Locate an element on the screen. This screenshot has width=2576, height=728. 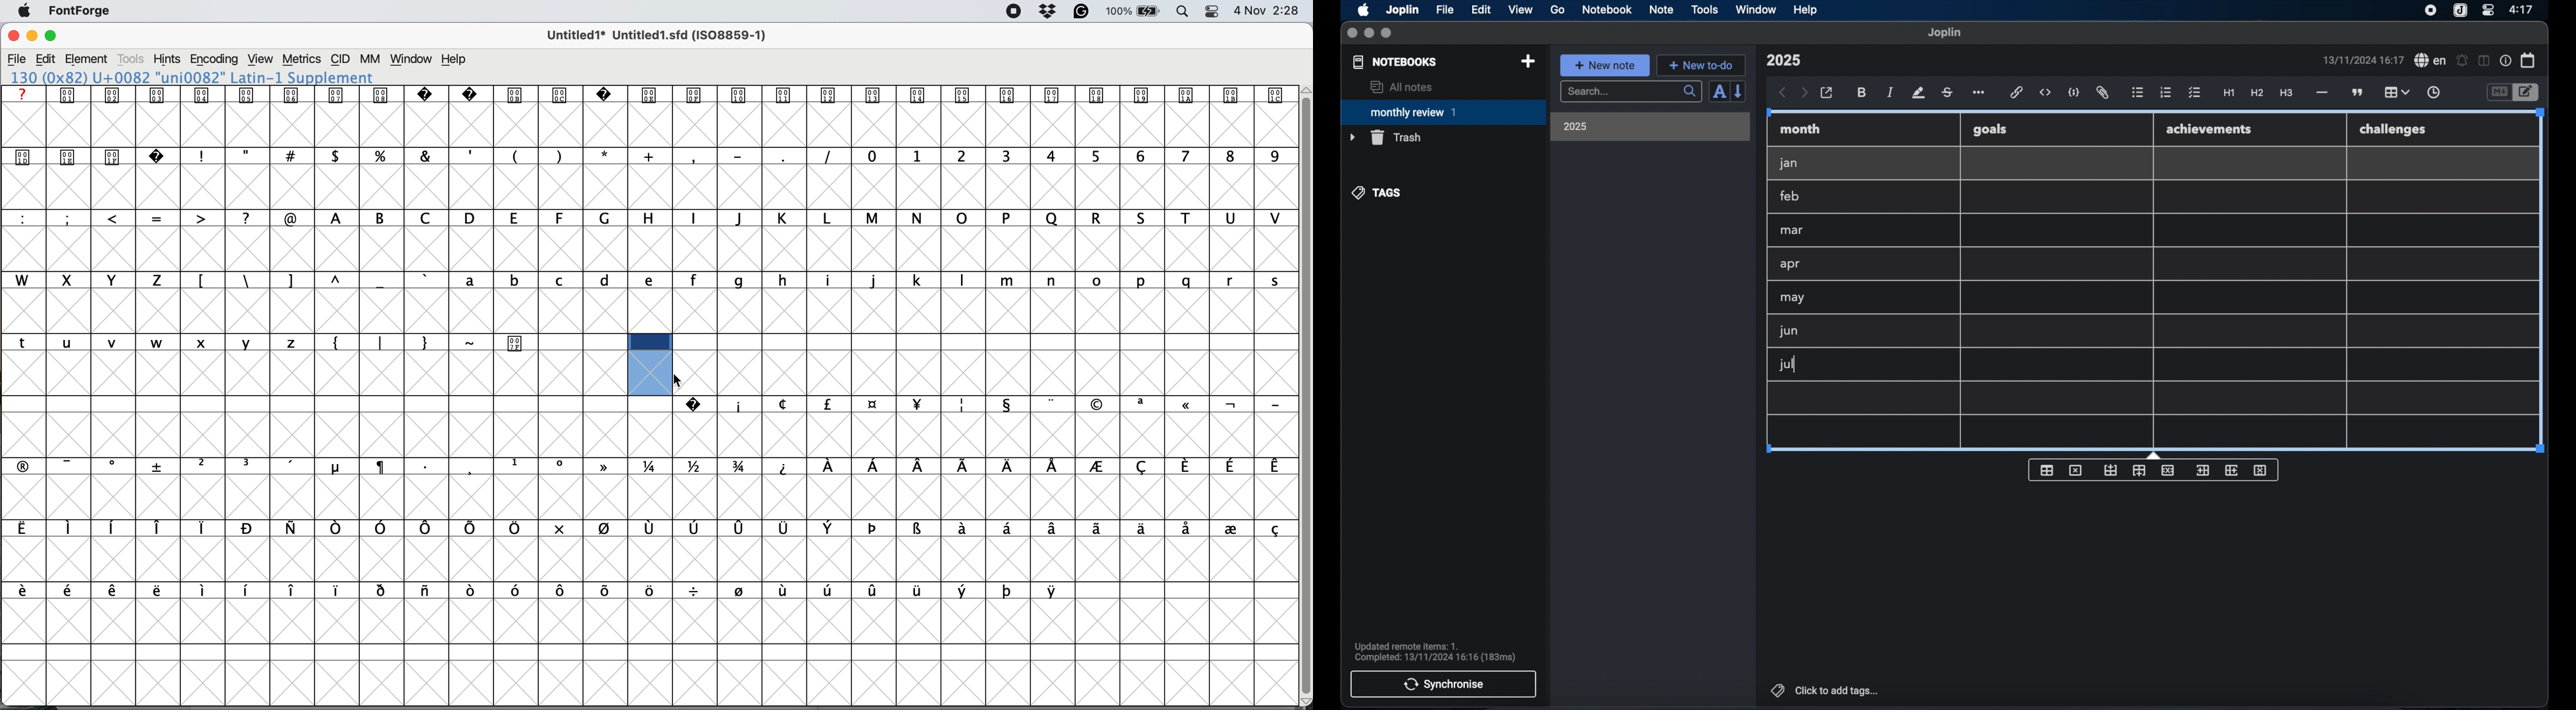
Punctuation marks, mathemaical, currency symbols and grouping symbol Glyph is located at coordinates (315, 155).